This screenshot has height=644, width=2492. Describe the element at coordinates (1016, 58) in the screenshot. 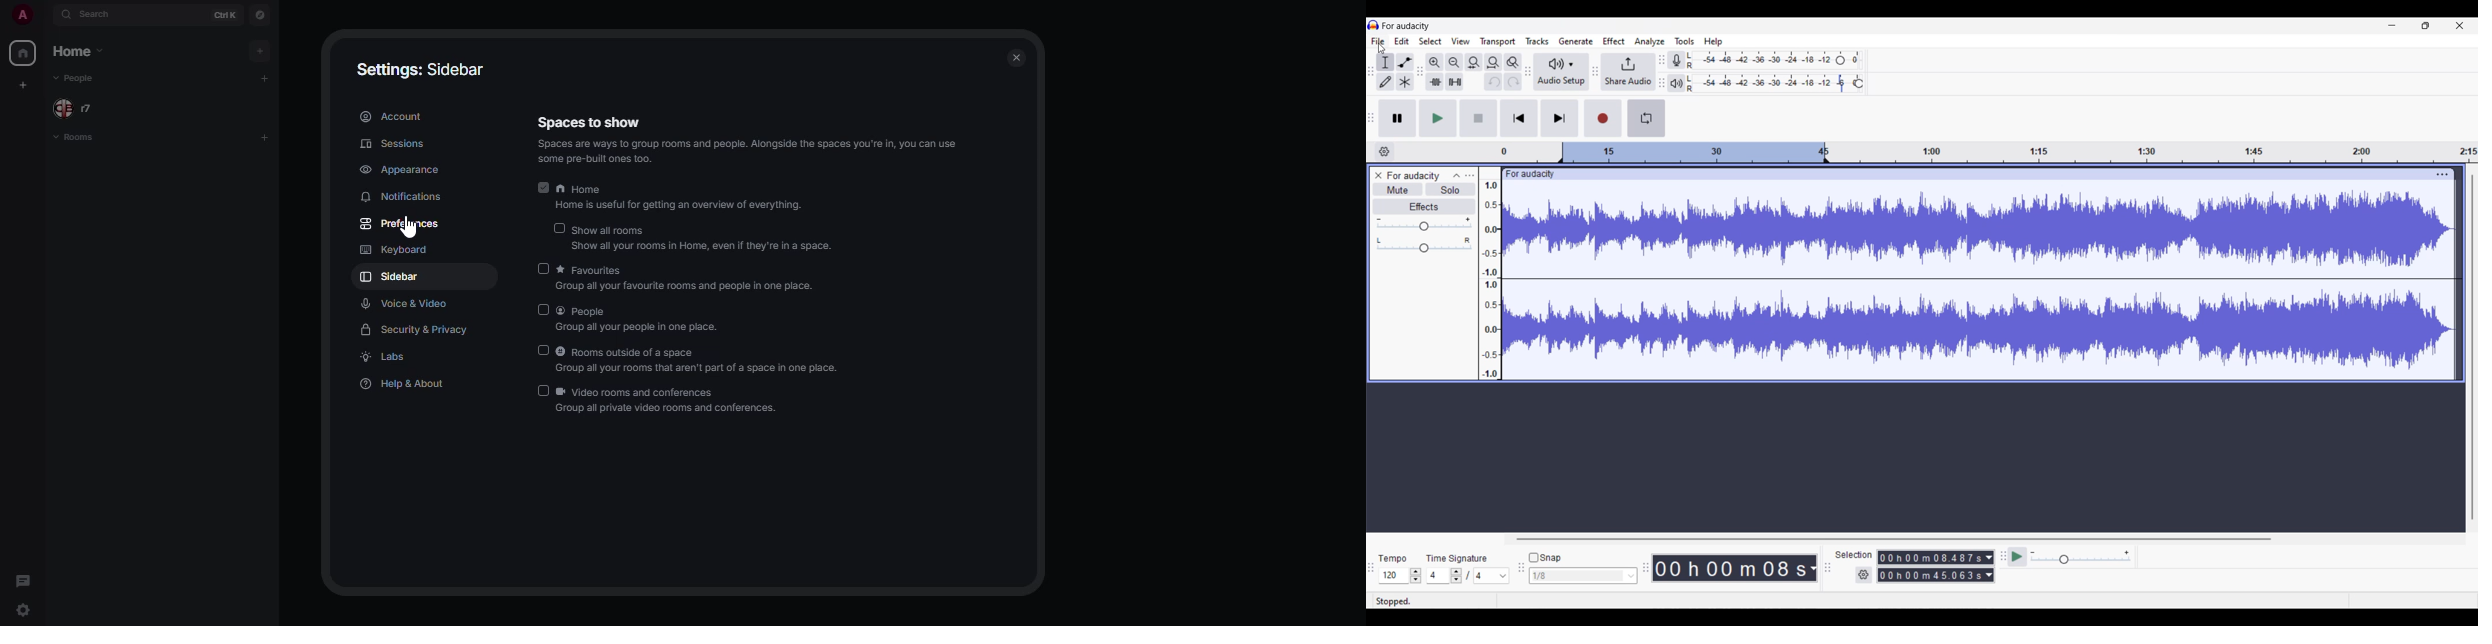

I see `close` at that location.